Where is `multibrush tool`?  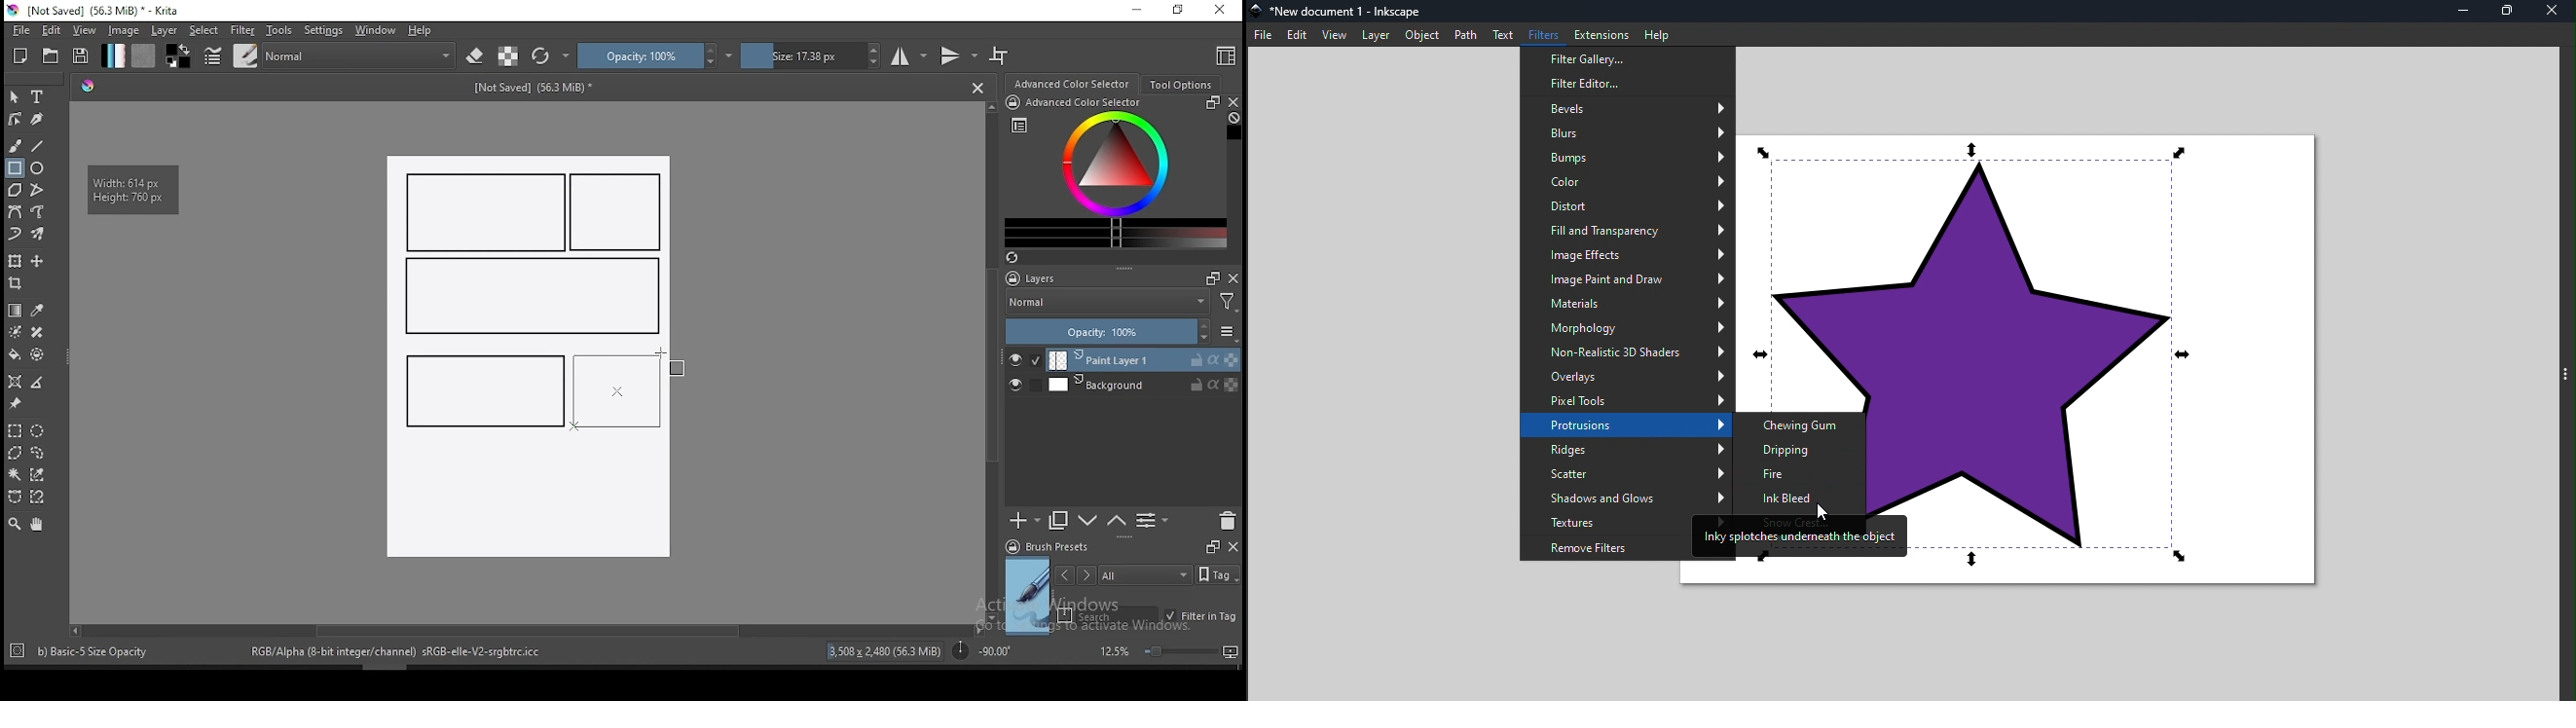 multibrush tool is located at coordinates (39, 236).